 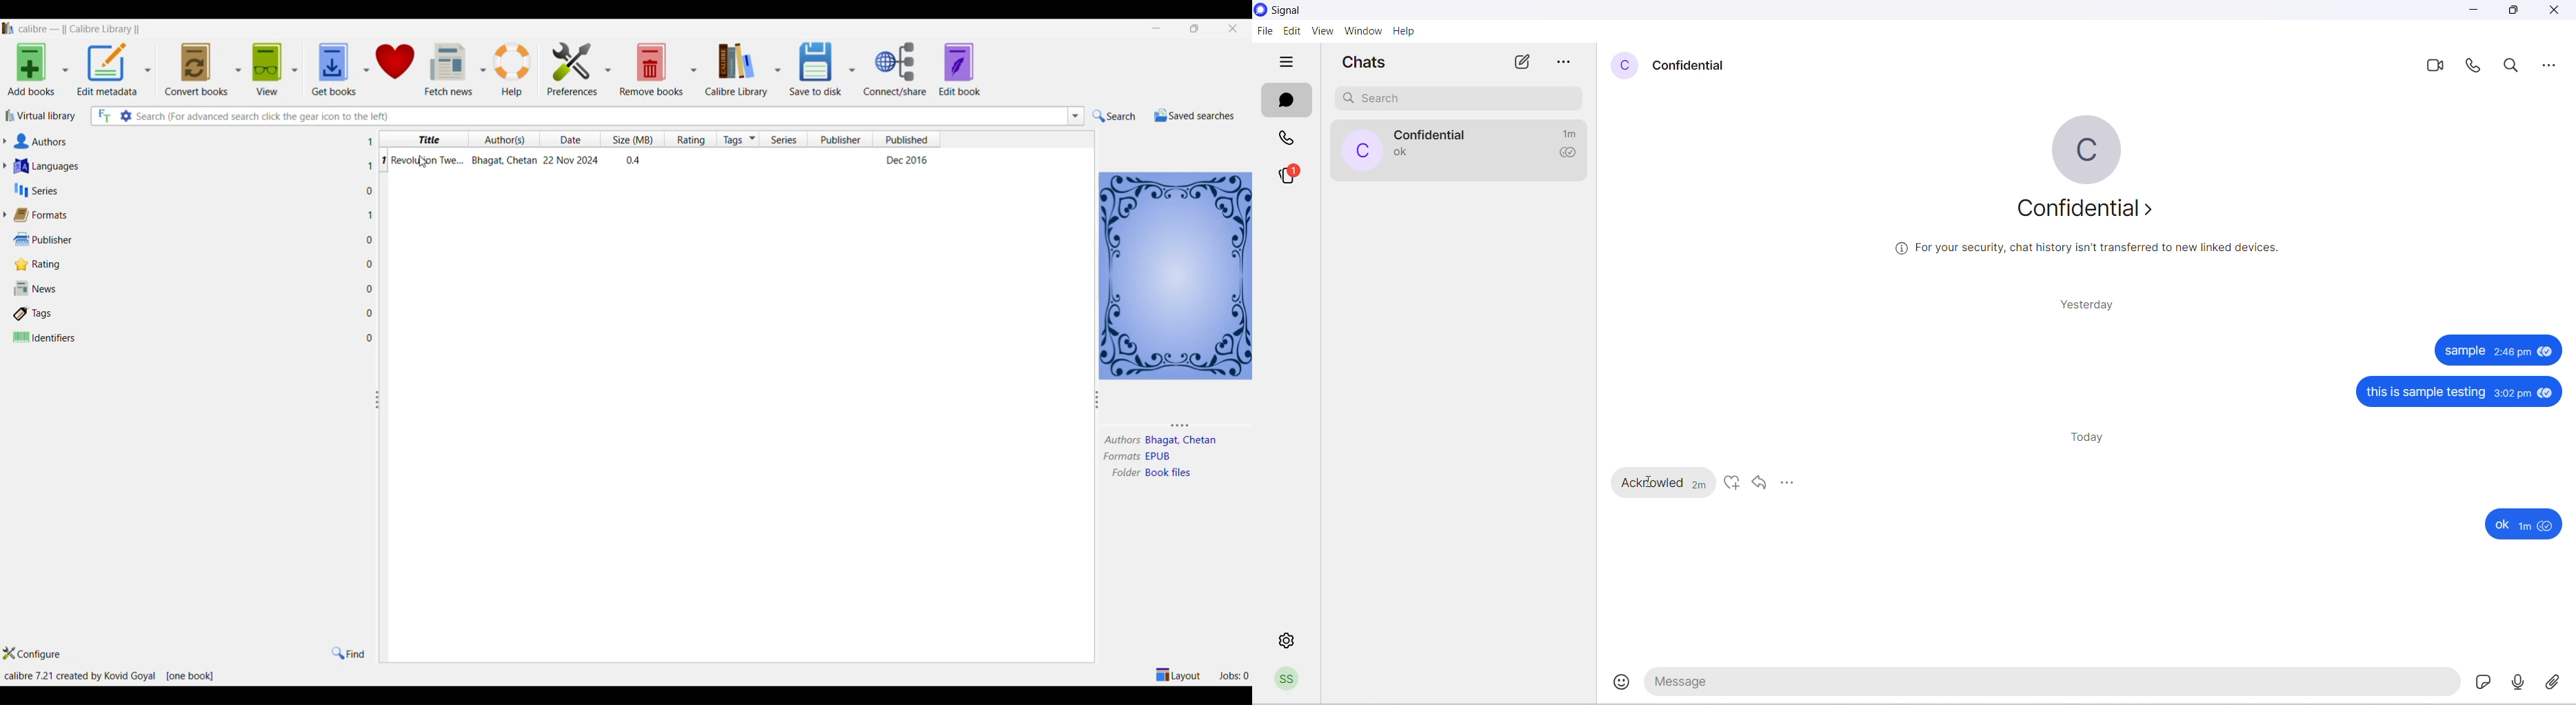 What do you see at coordinates (1118, 457) in the screenshot?
I see `formats` at bounding box center [1118, 457].